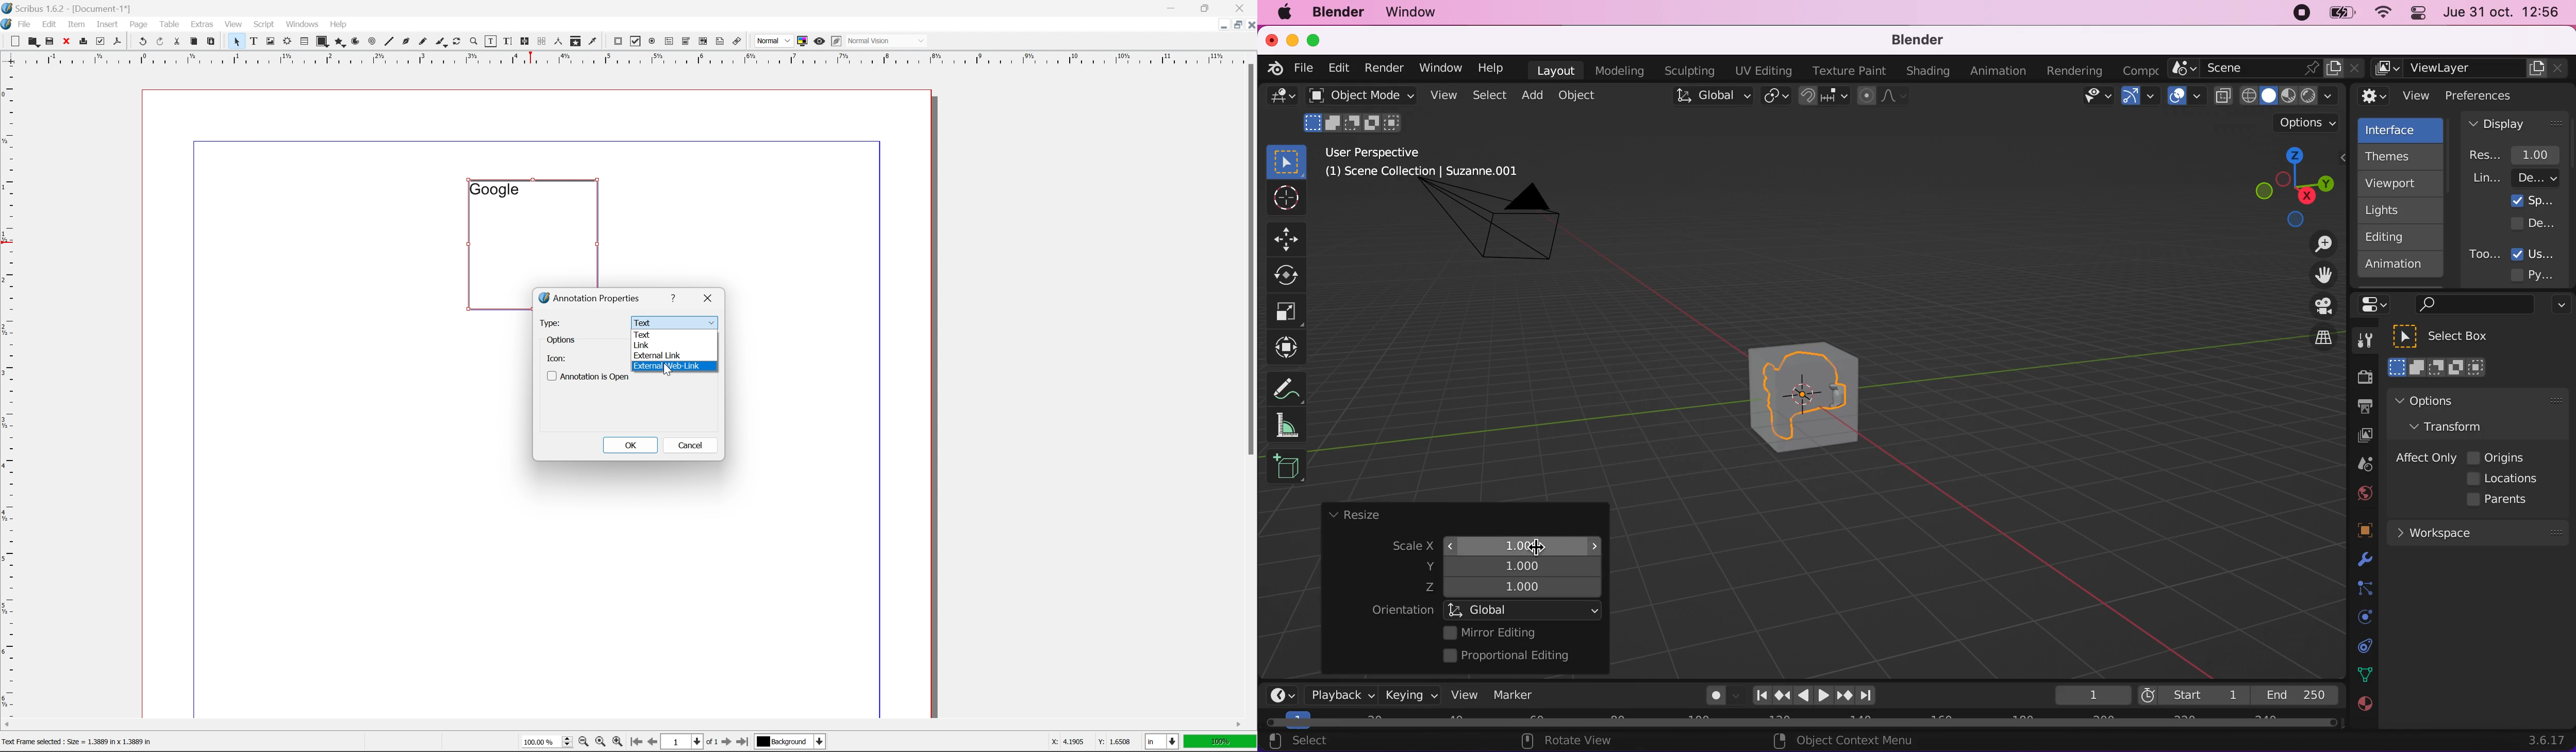 This screenshot has width=2576, height=756. Describe the element at coordinates (540, 41) in the screenshot. I see `unlink text frames` at that location.